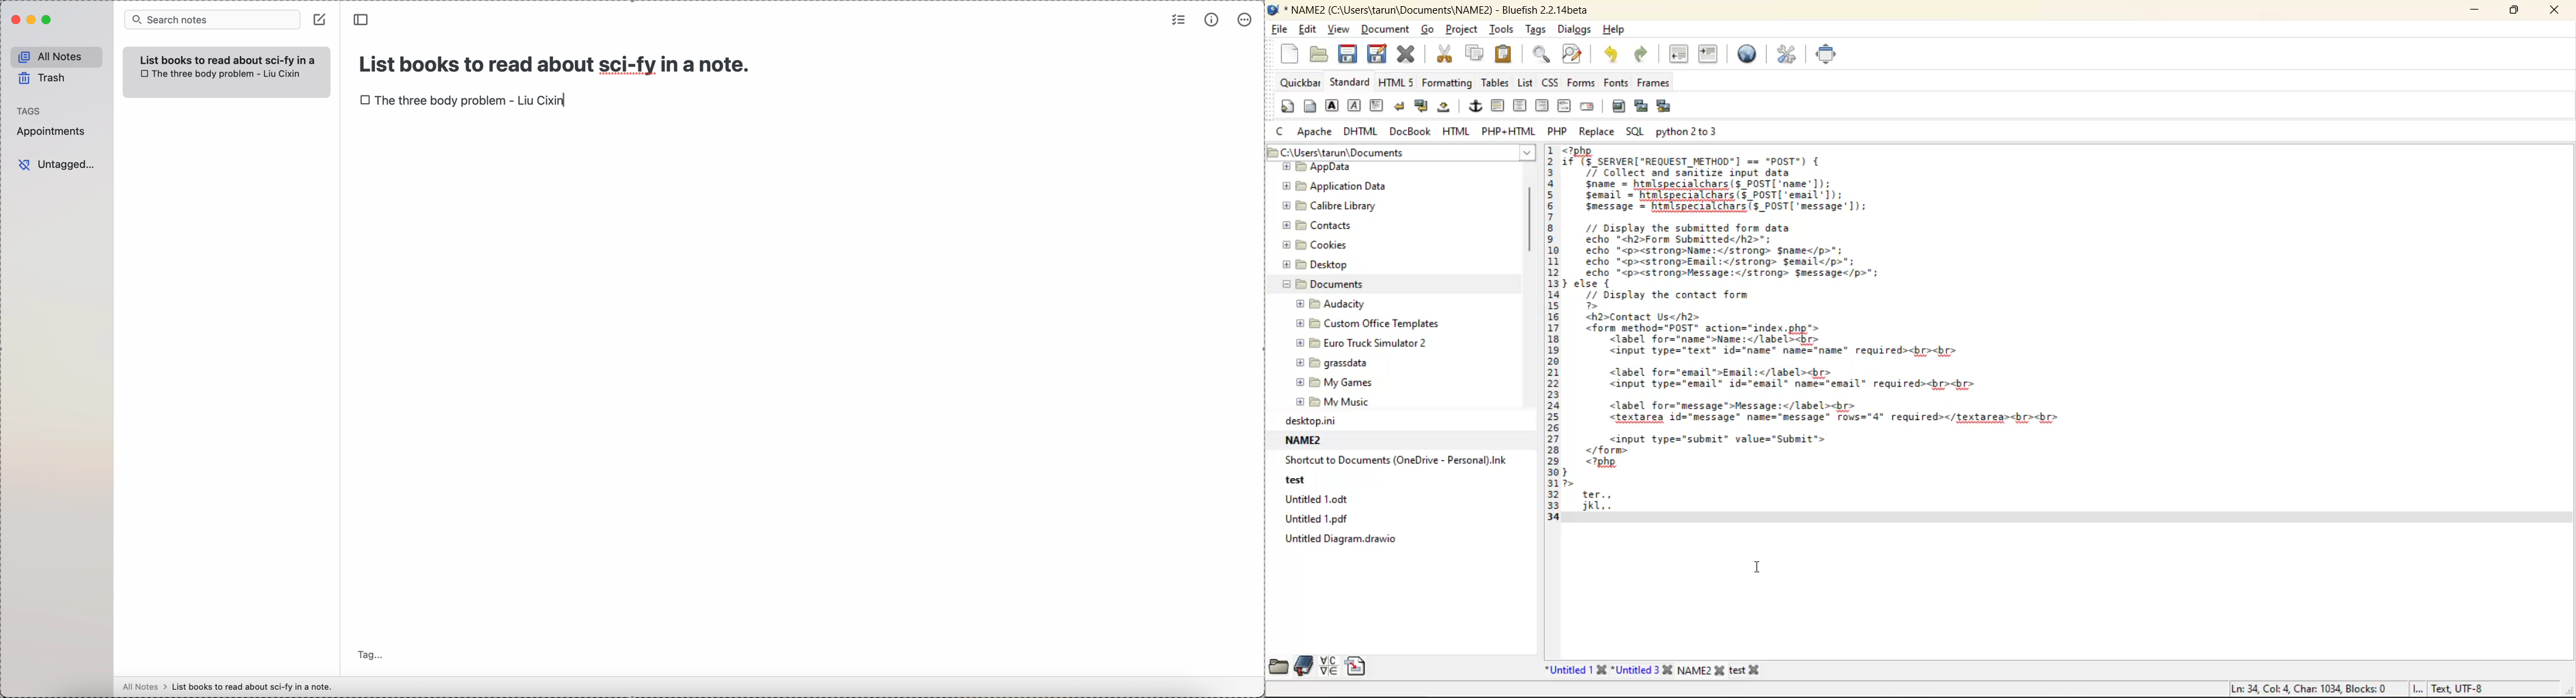 This screenshot has height=700, width=2576. What do you see at coordinates (1321, 167) in the screenshot?
I see `AppData` at bounding box center [1321, 167].